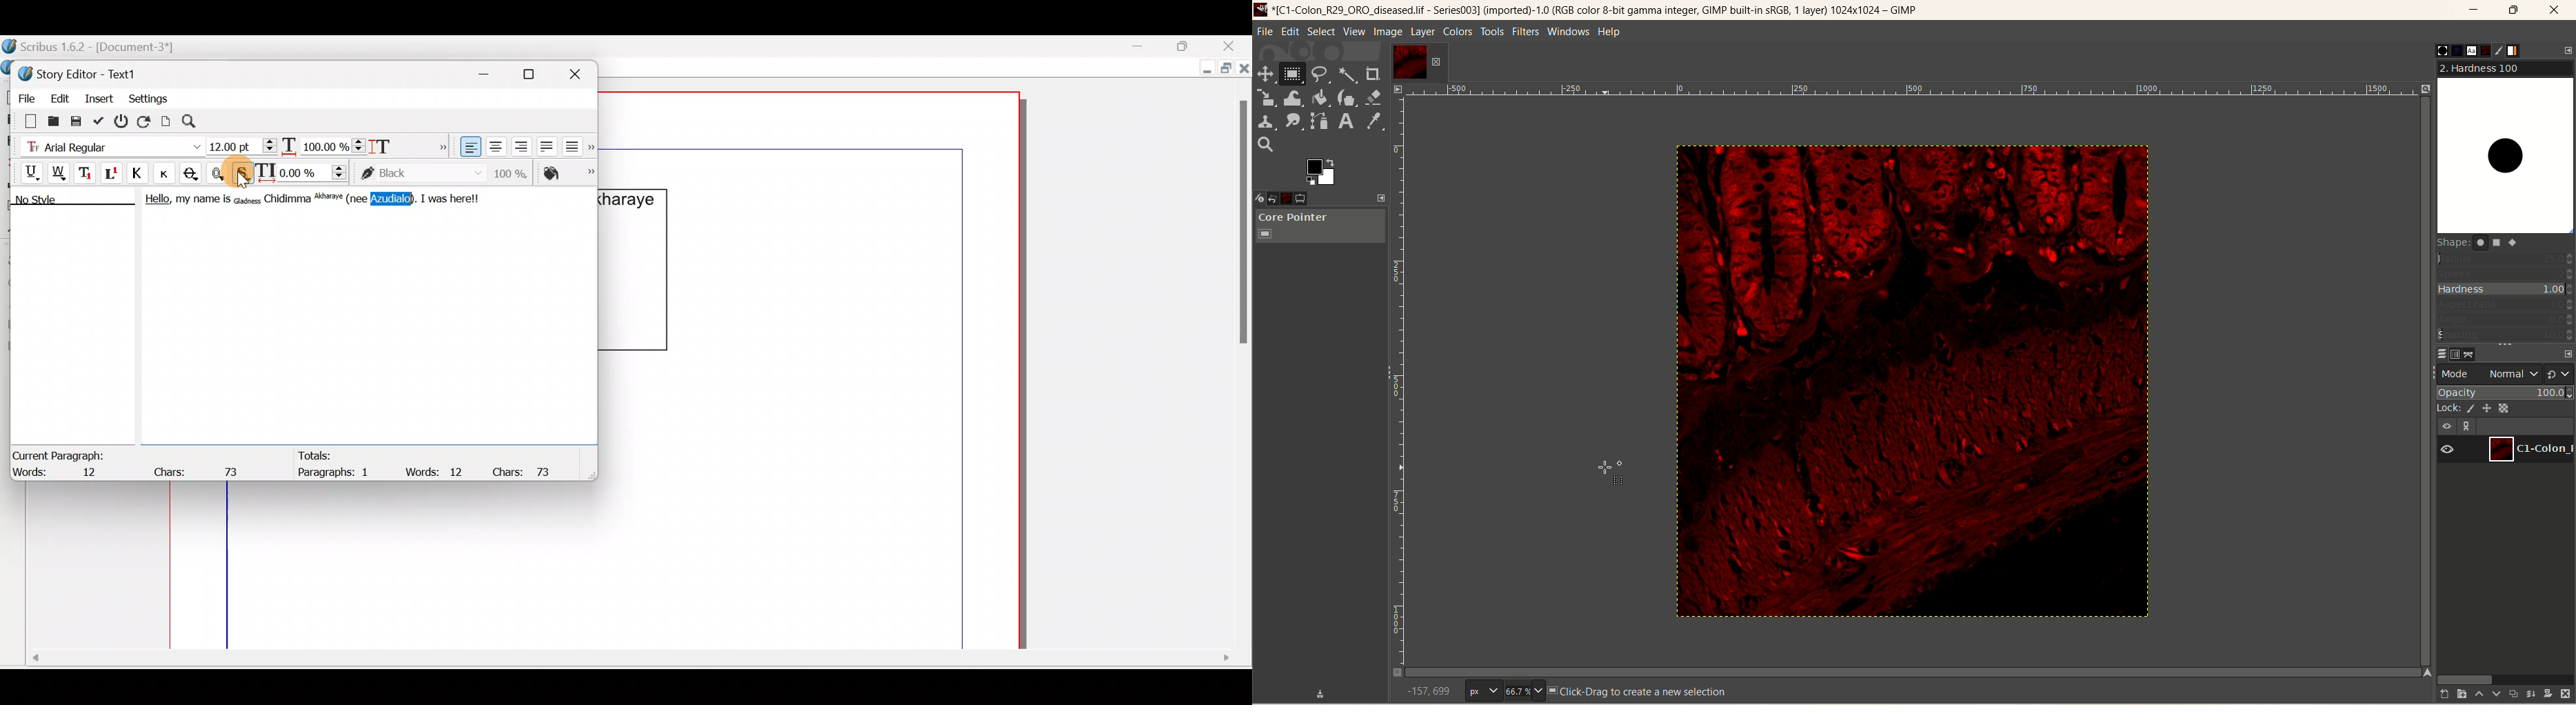  What do you see at coordinates (25, 171) in the screenshot?
I see `Underline` at bounding box center [25, 171].